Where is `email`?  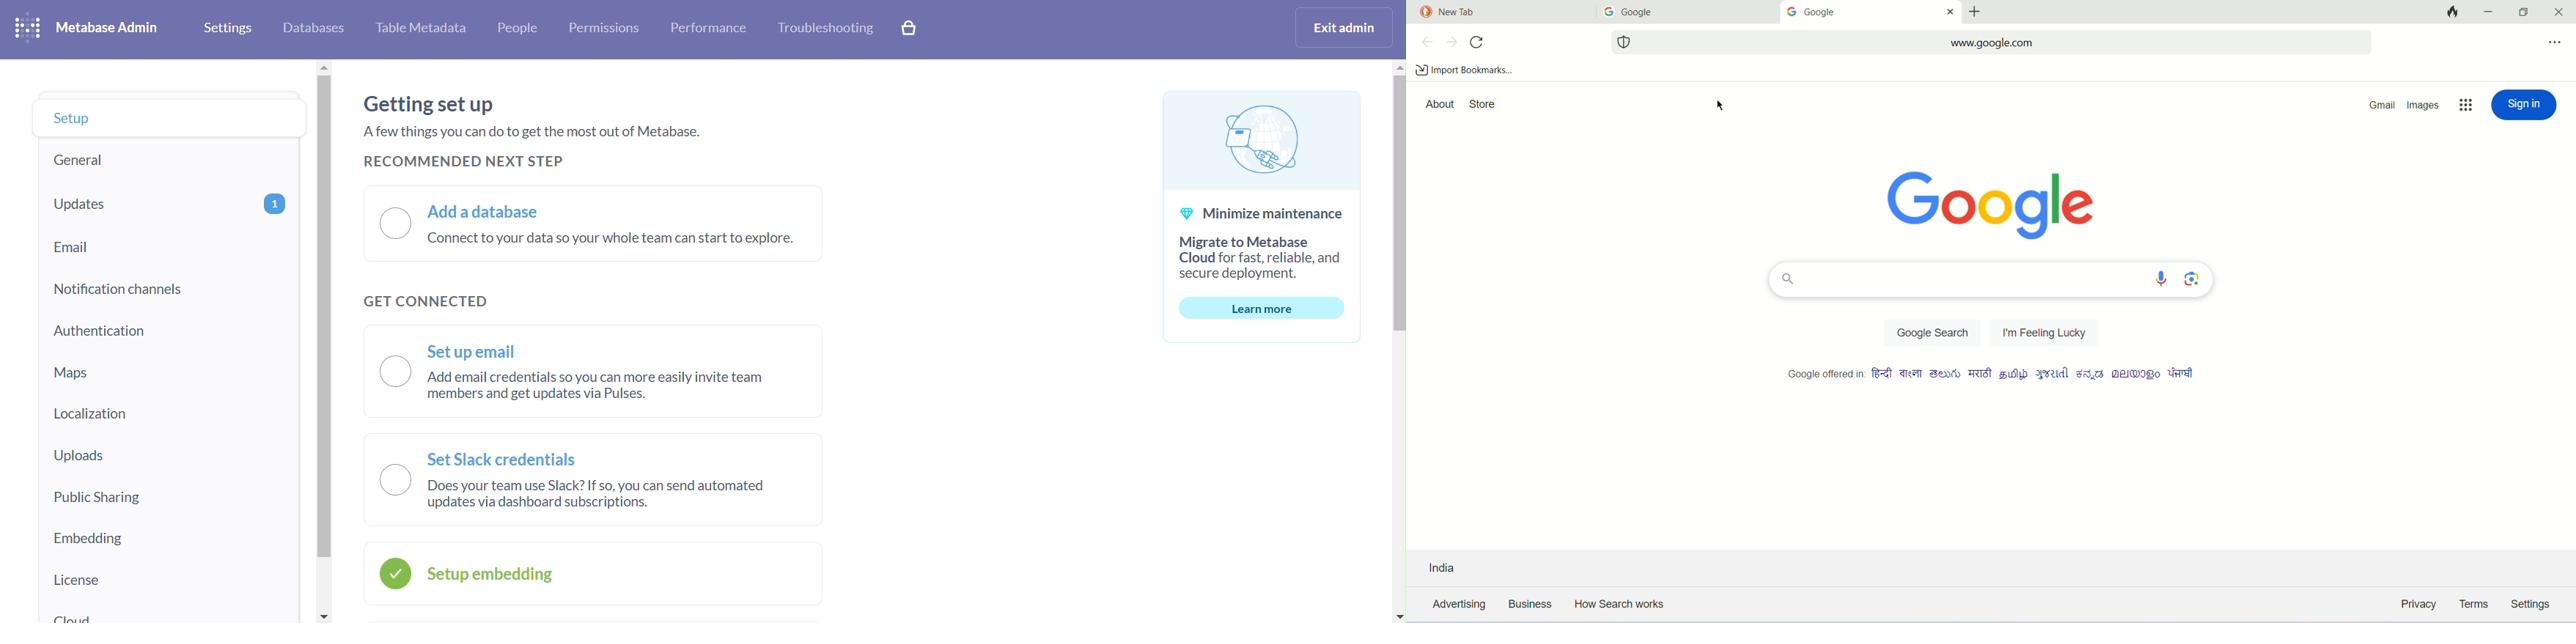 email is located at coordinates (166, 246).